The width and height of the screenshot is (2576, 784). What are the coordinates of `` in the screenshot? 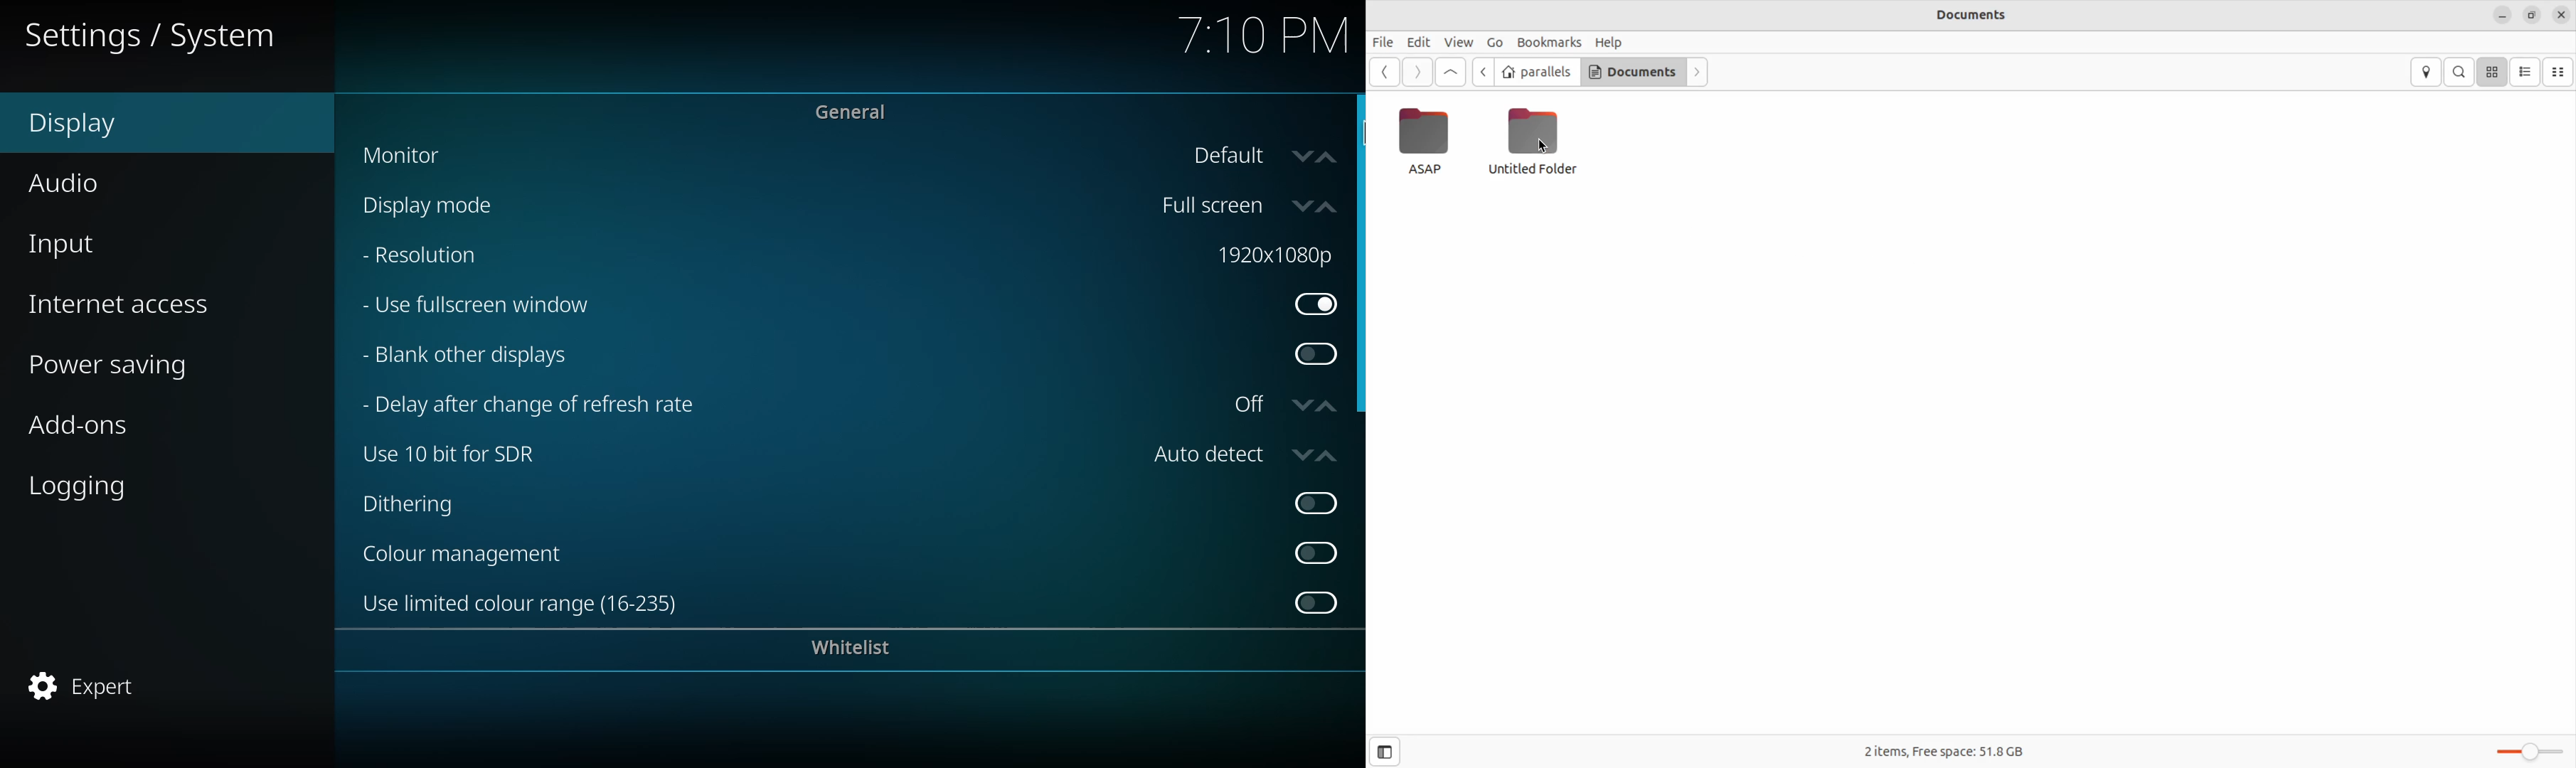 It's located at (453, 455).